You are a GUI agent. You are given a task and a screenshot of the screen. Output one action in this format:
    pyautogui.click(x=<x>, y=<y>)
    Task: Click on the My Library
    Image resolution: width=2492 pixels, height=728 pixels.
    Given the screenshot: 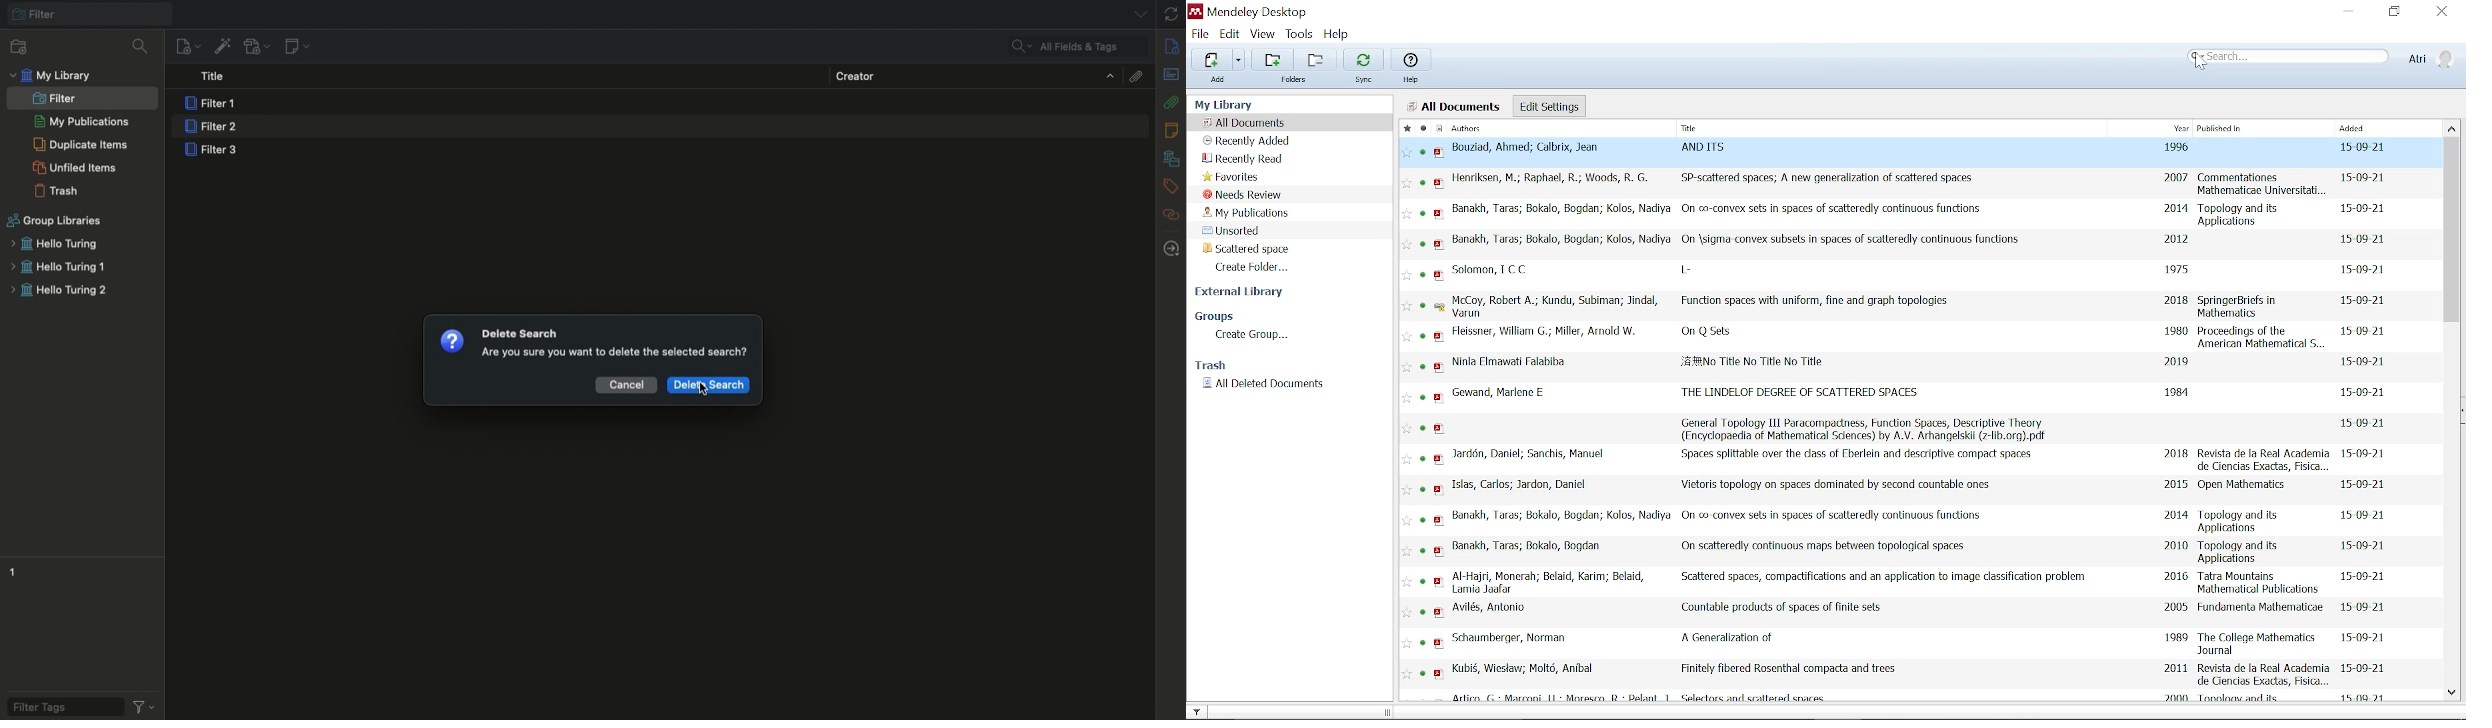 What is the action you would take?
    pyautogui.click(x=1275, y=105)
    